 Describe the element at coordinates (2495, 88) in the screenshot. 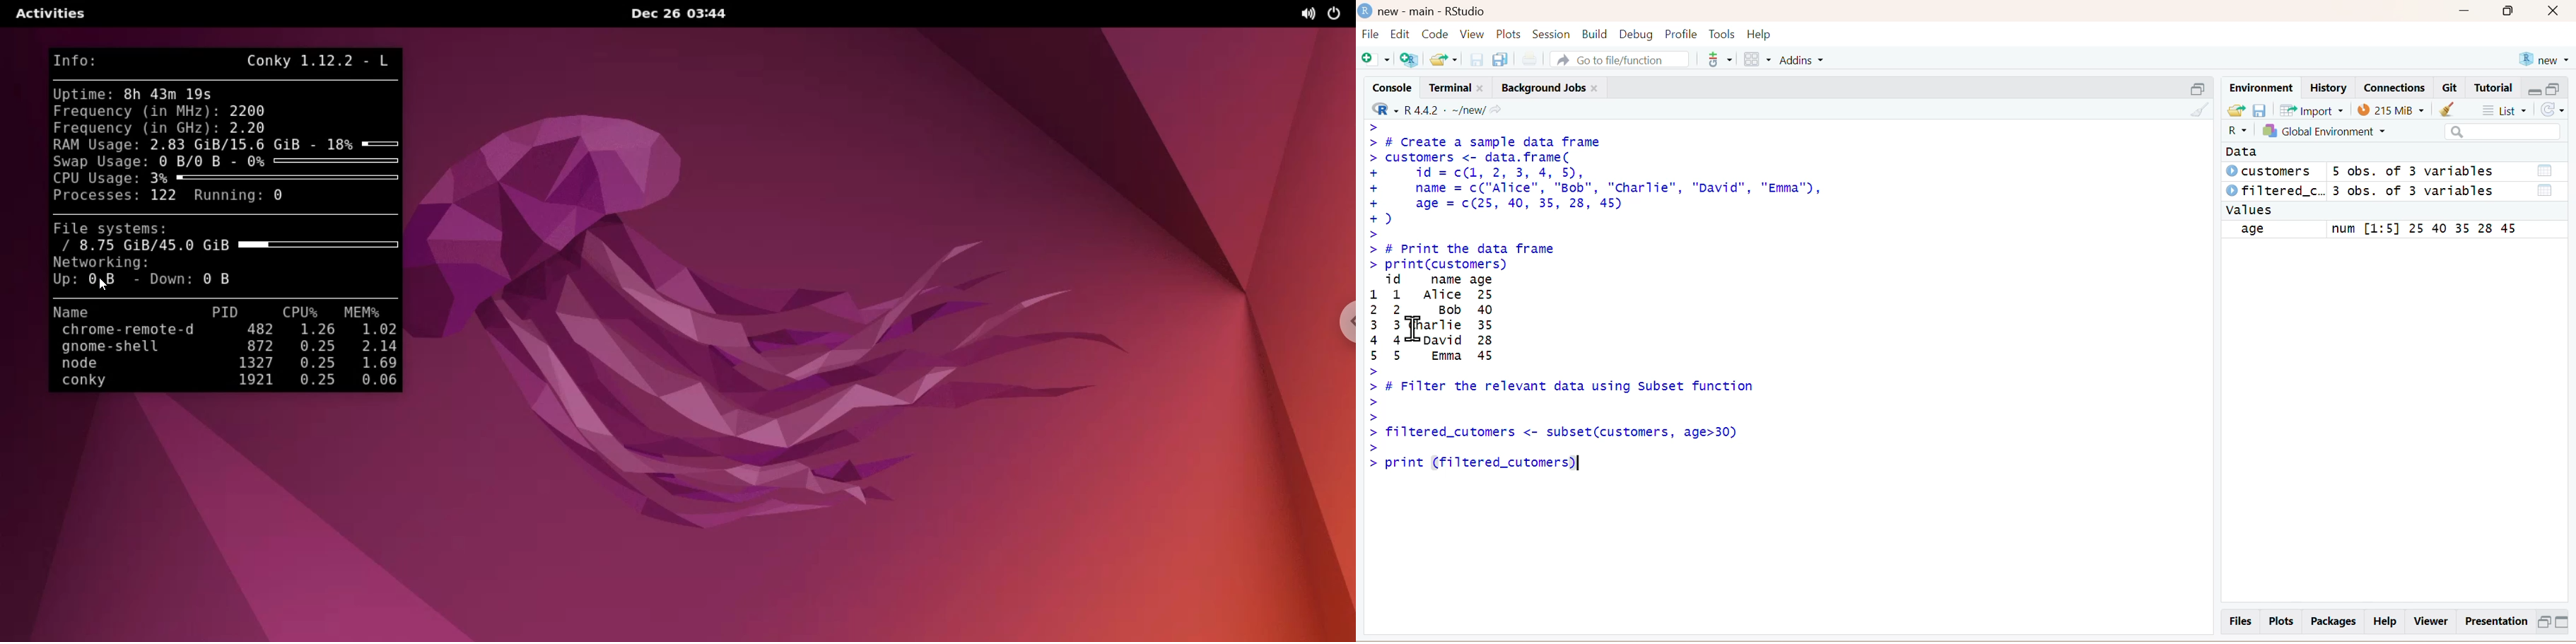

I see `Tutorial` at that location.